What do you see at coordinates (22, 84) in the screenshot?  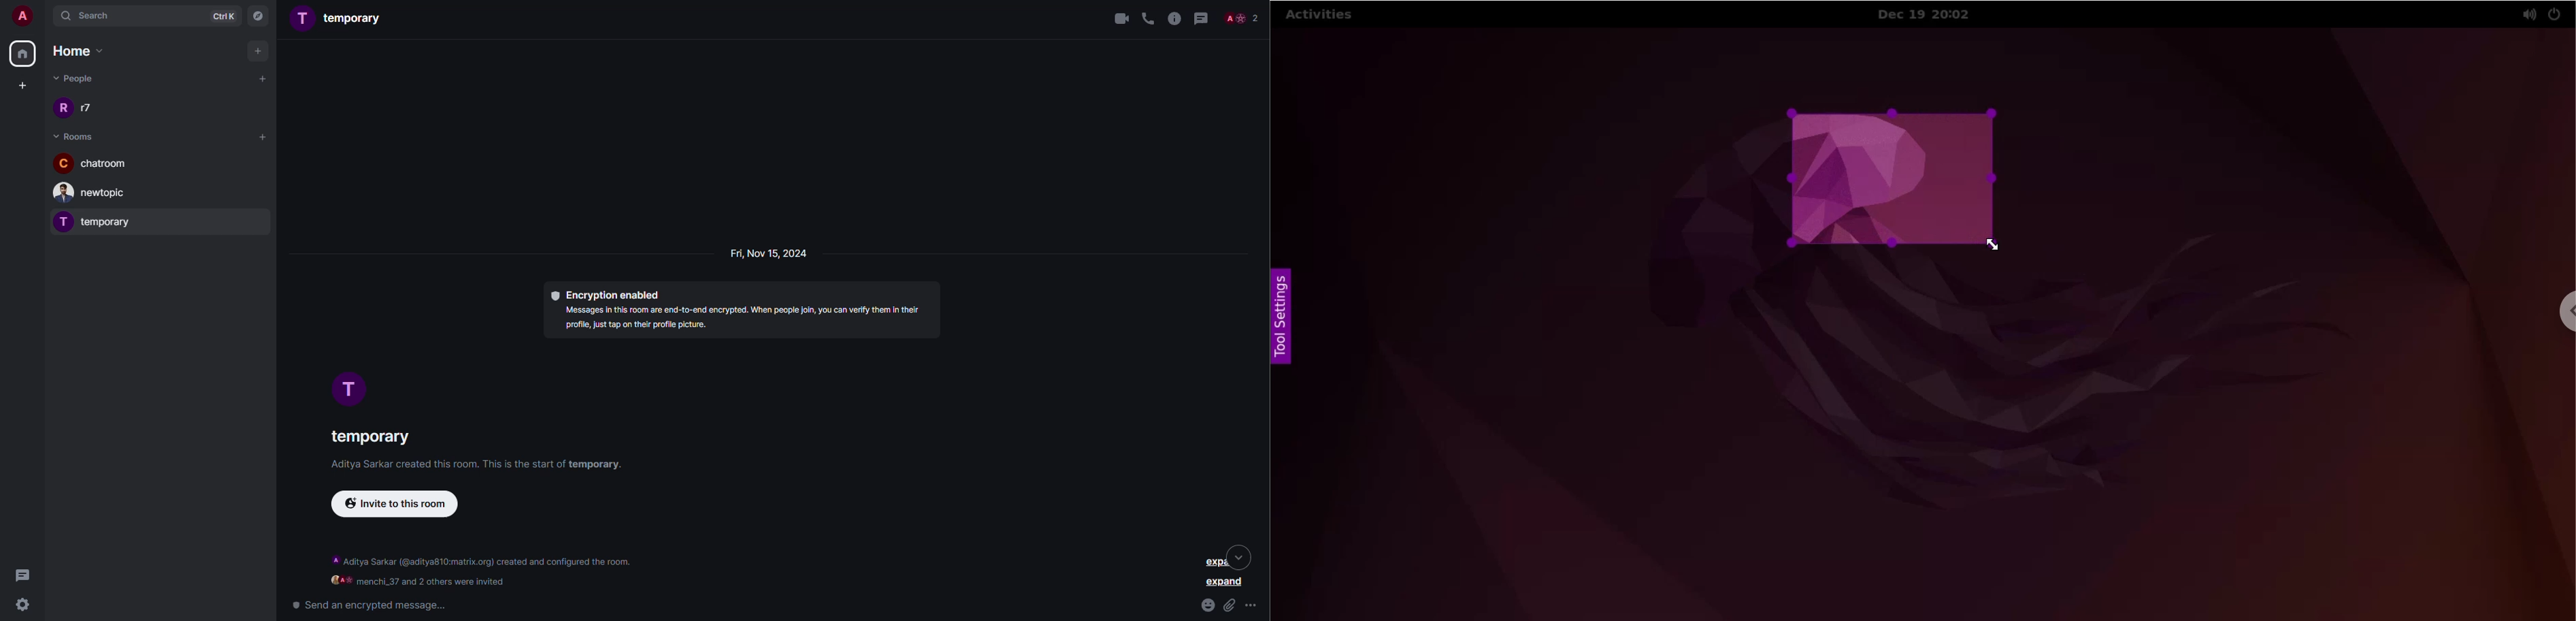 I see `create space` at bounding box center [22, 84].